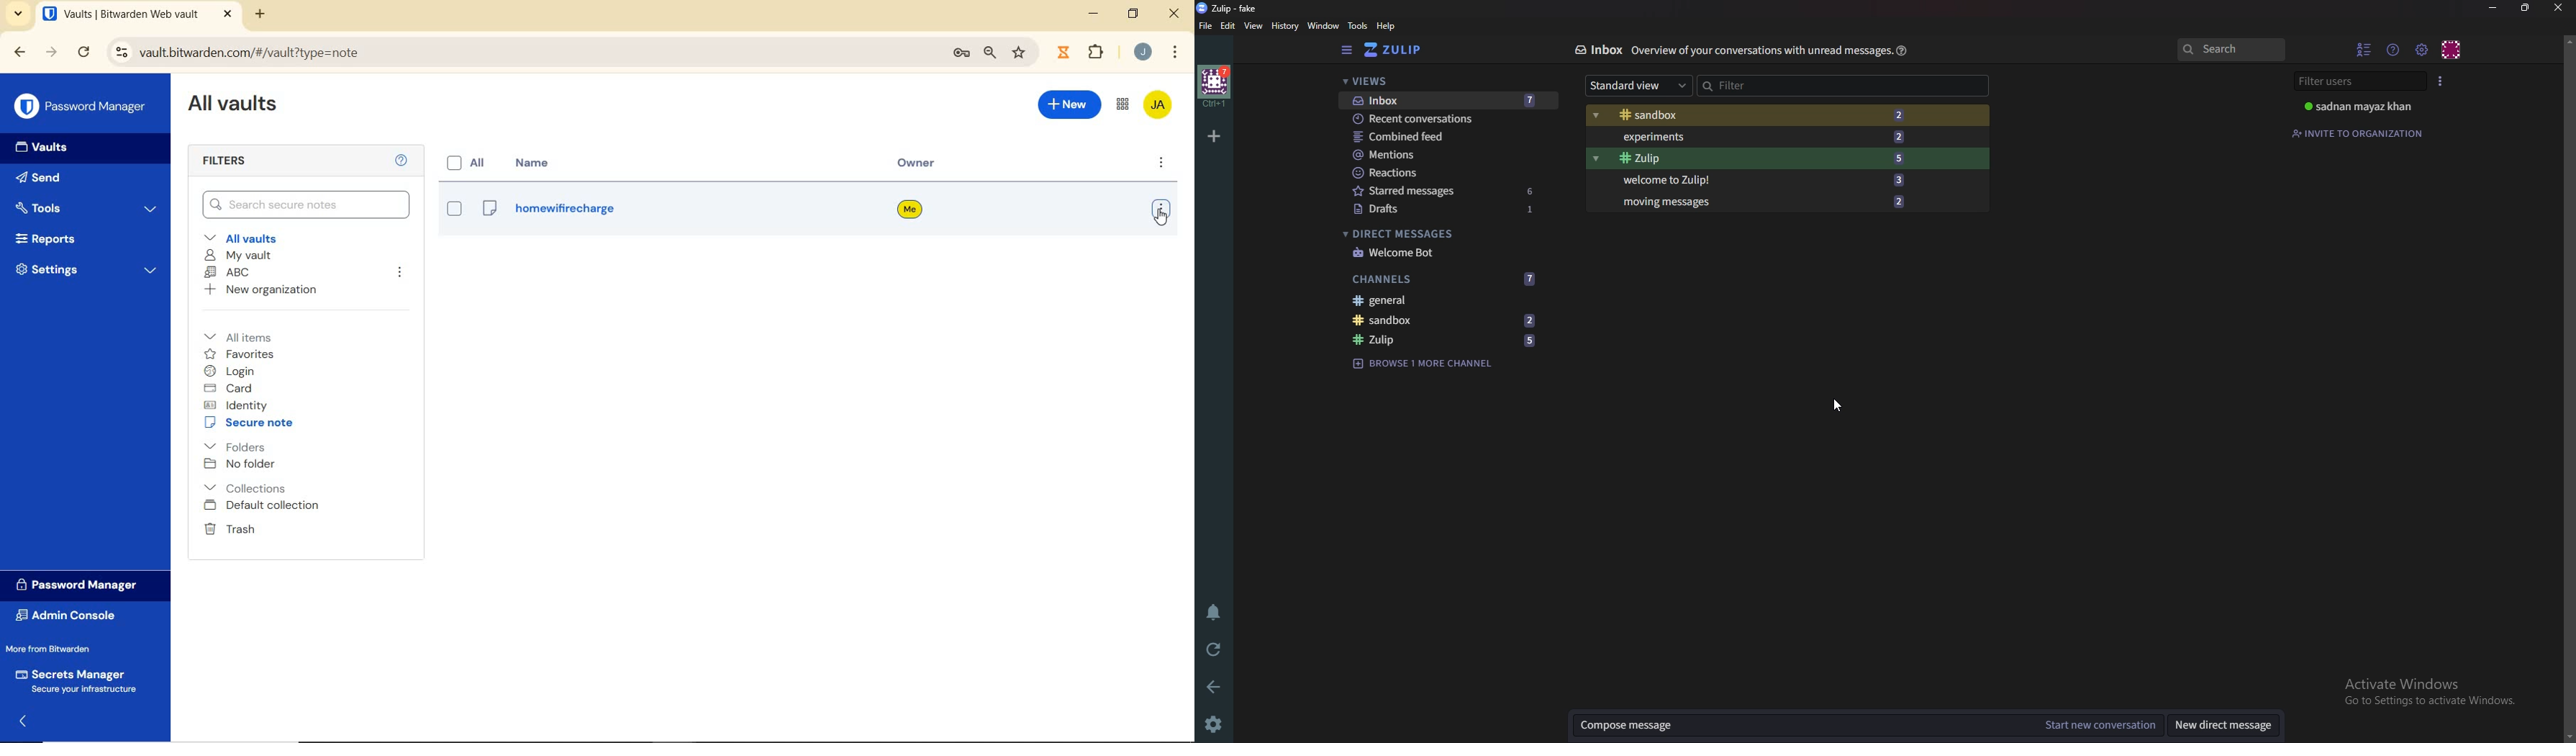 This screenshot has width=2576, height=756. Describe the element at coordinates (910, 211) in the screenshot. I see `owner` at that location.